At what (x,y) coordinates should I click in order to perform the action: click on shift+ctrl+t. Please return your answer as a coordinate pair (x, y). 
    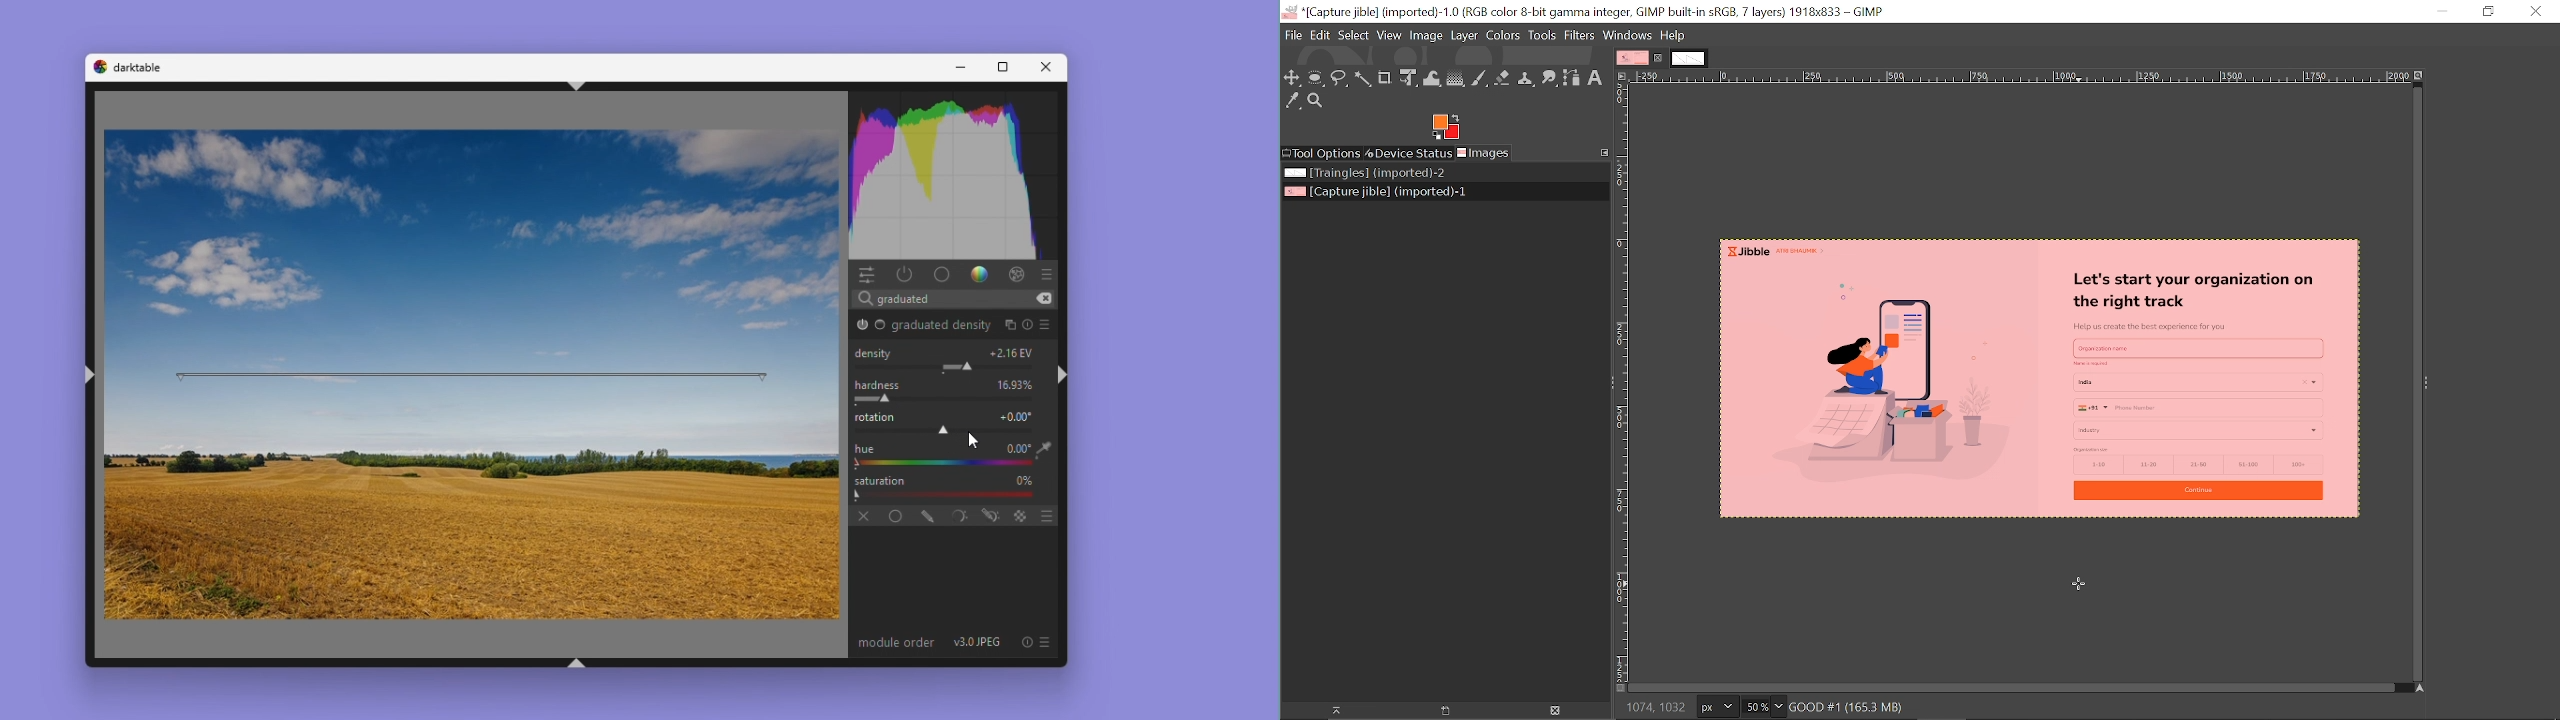
    Looking at the image, I should click on (575, 86).